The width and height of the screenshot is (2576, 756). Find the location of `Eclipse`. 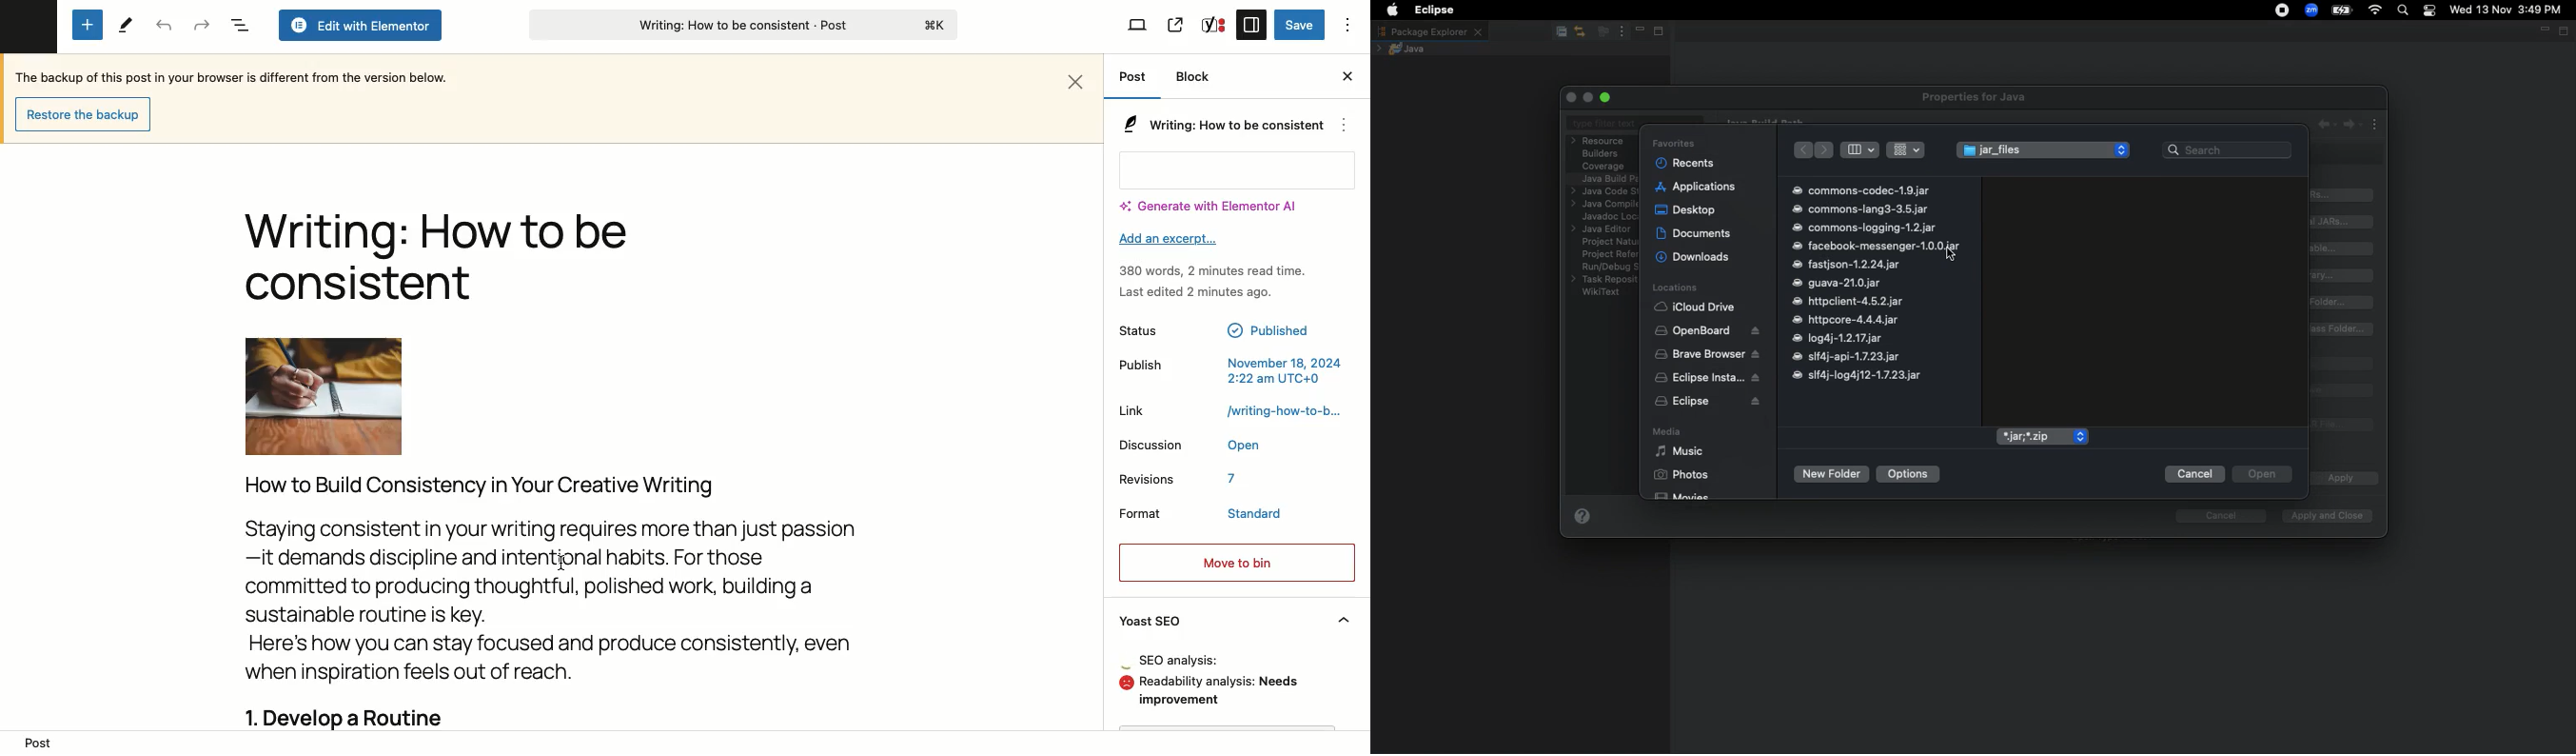

Eclipse is located at coordinates (1431, 10).